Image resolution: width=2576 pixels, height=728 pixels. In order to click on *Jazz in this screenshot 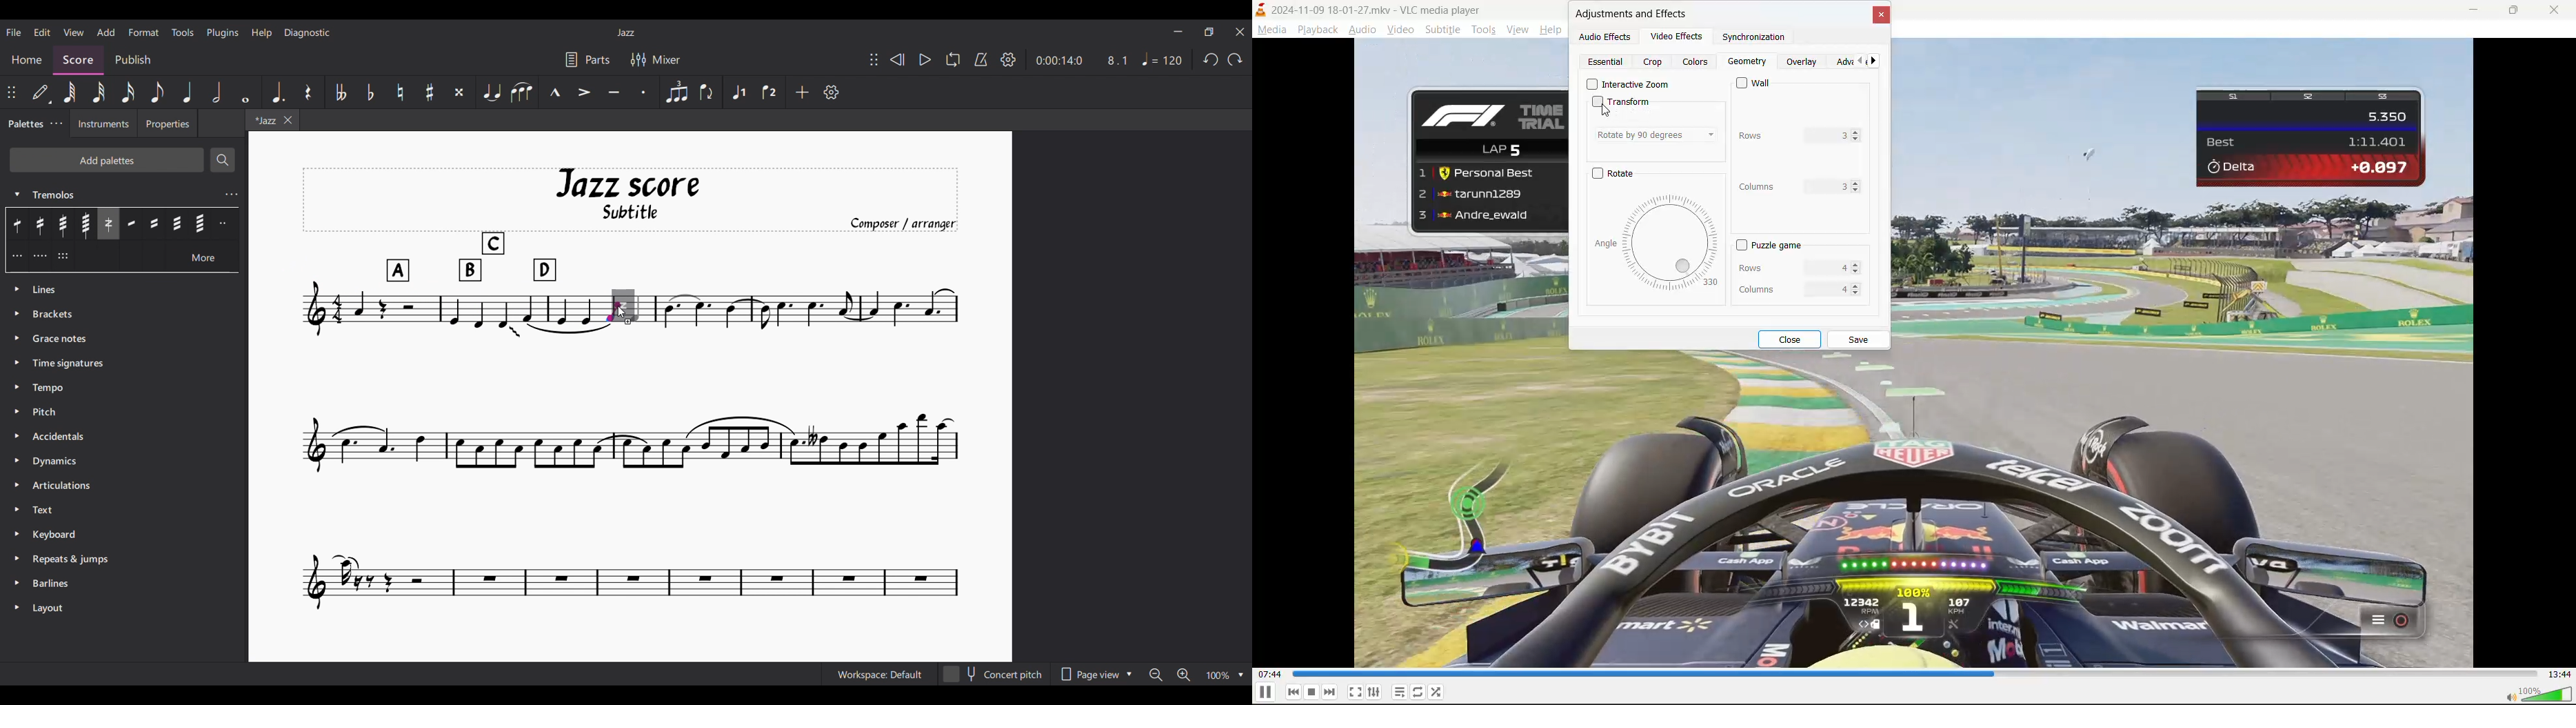, I will do `click(263, 119)`.